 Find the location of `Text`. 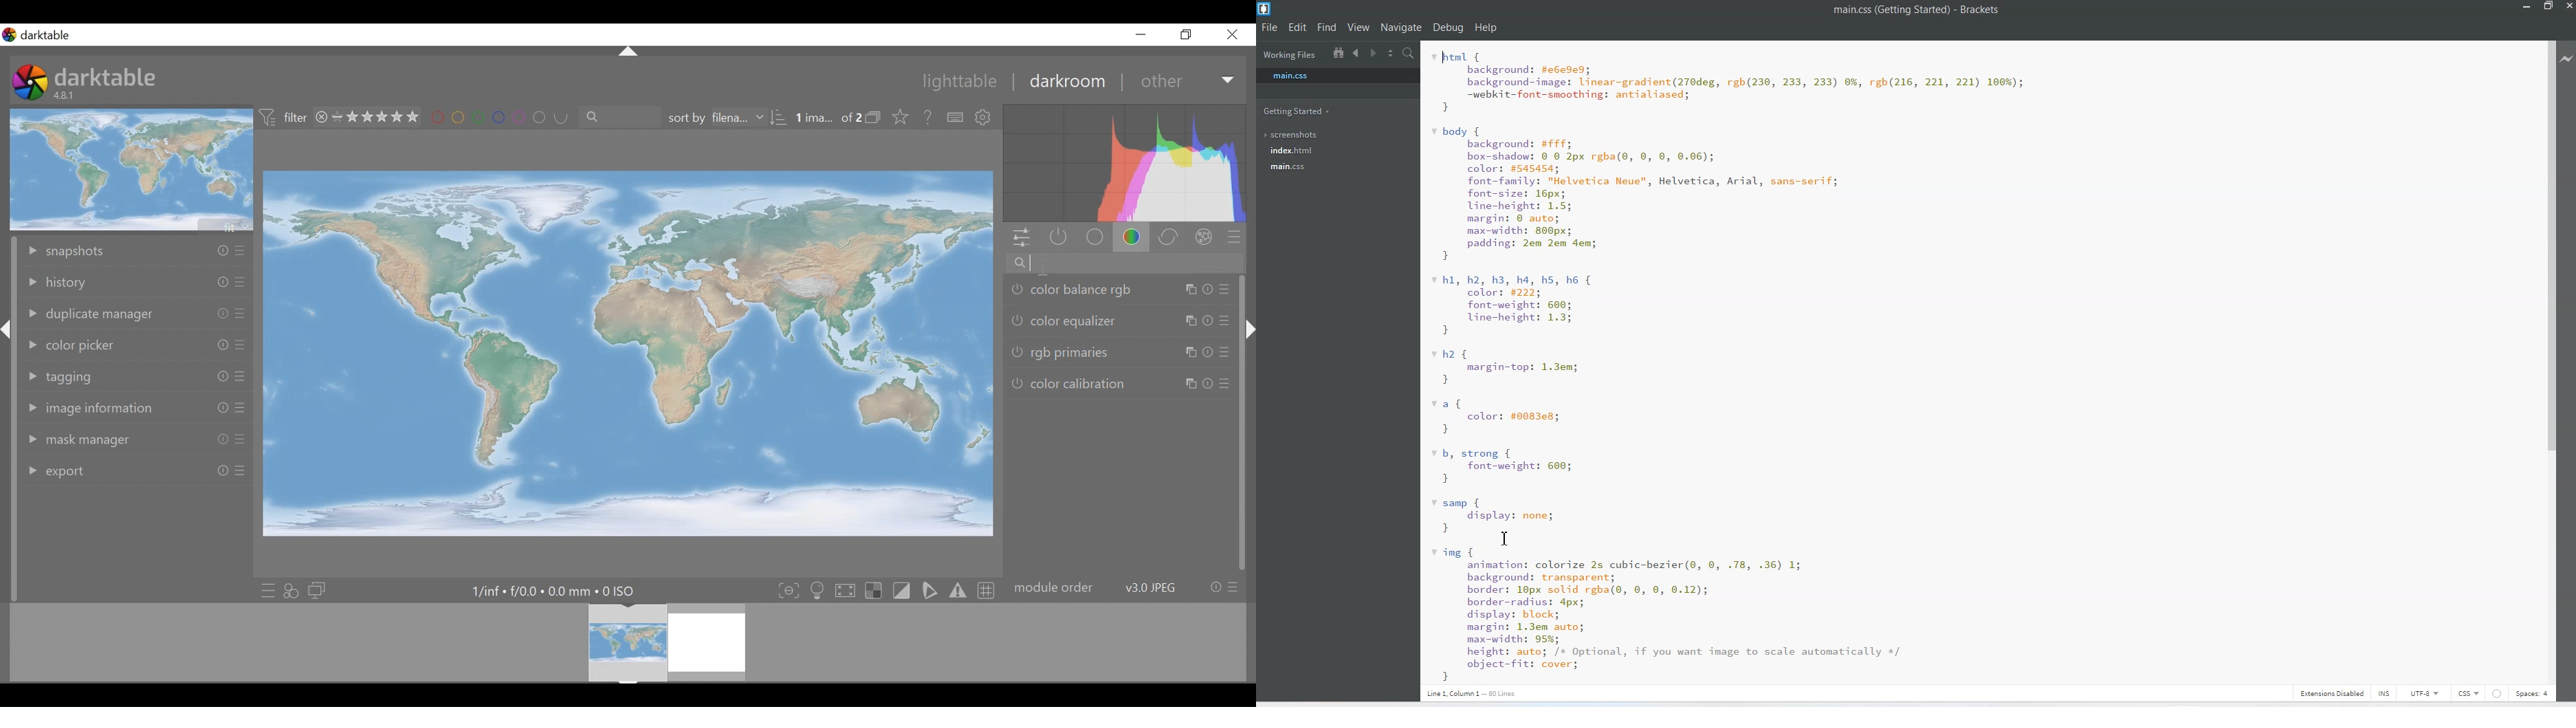

Text is located at coordinates (1917, 10).